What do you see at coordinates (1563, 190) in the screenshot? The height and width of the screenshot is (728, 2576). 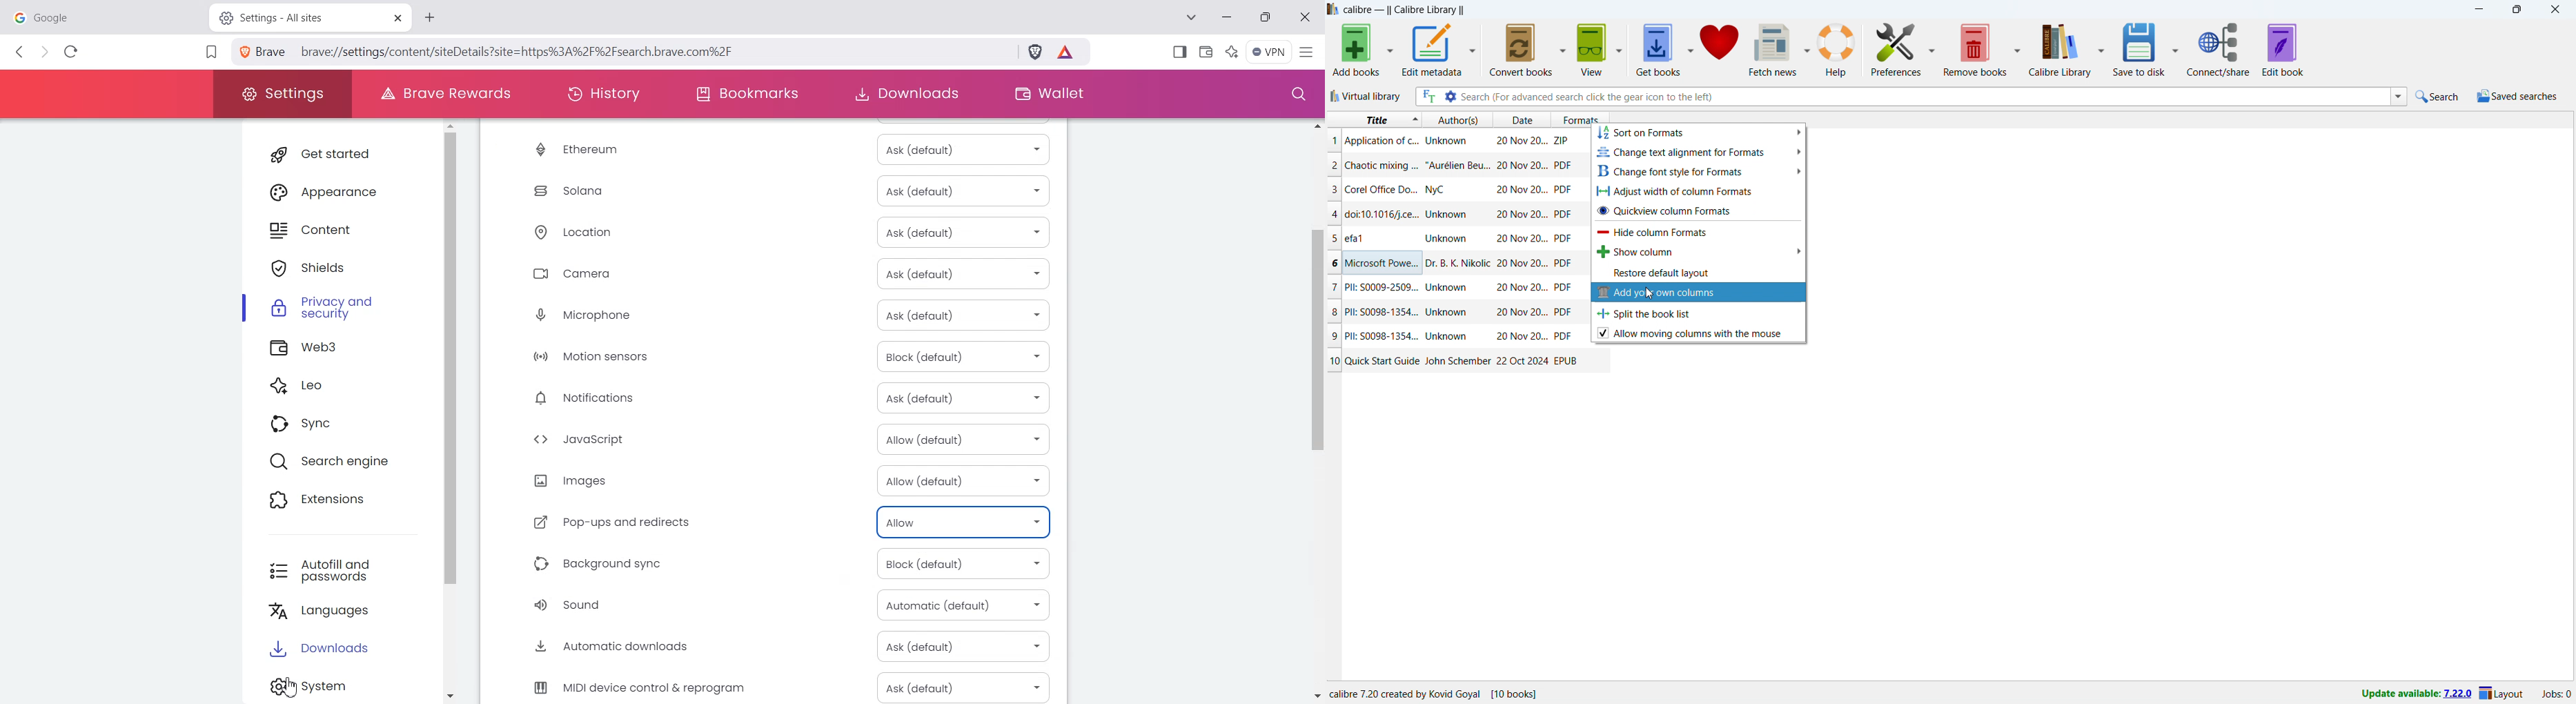 I see `PDF` at bounding box center [1563, 190].